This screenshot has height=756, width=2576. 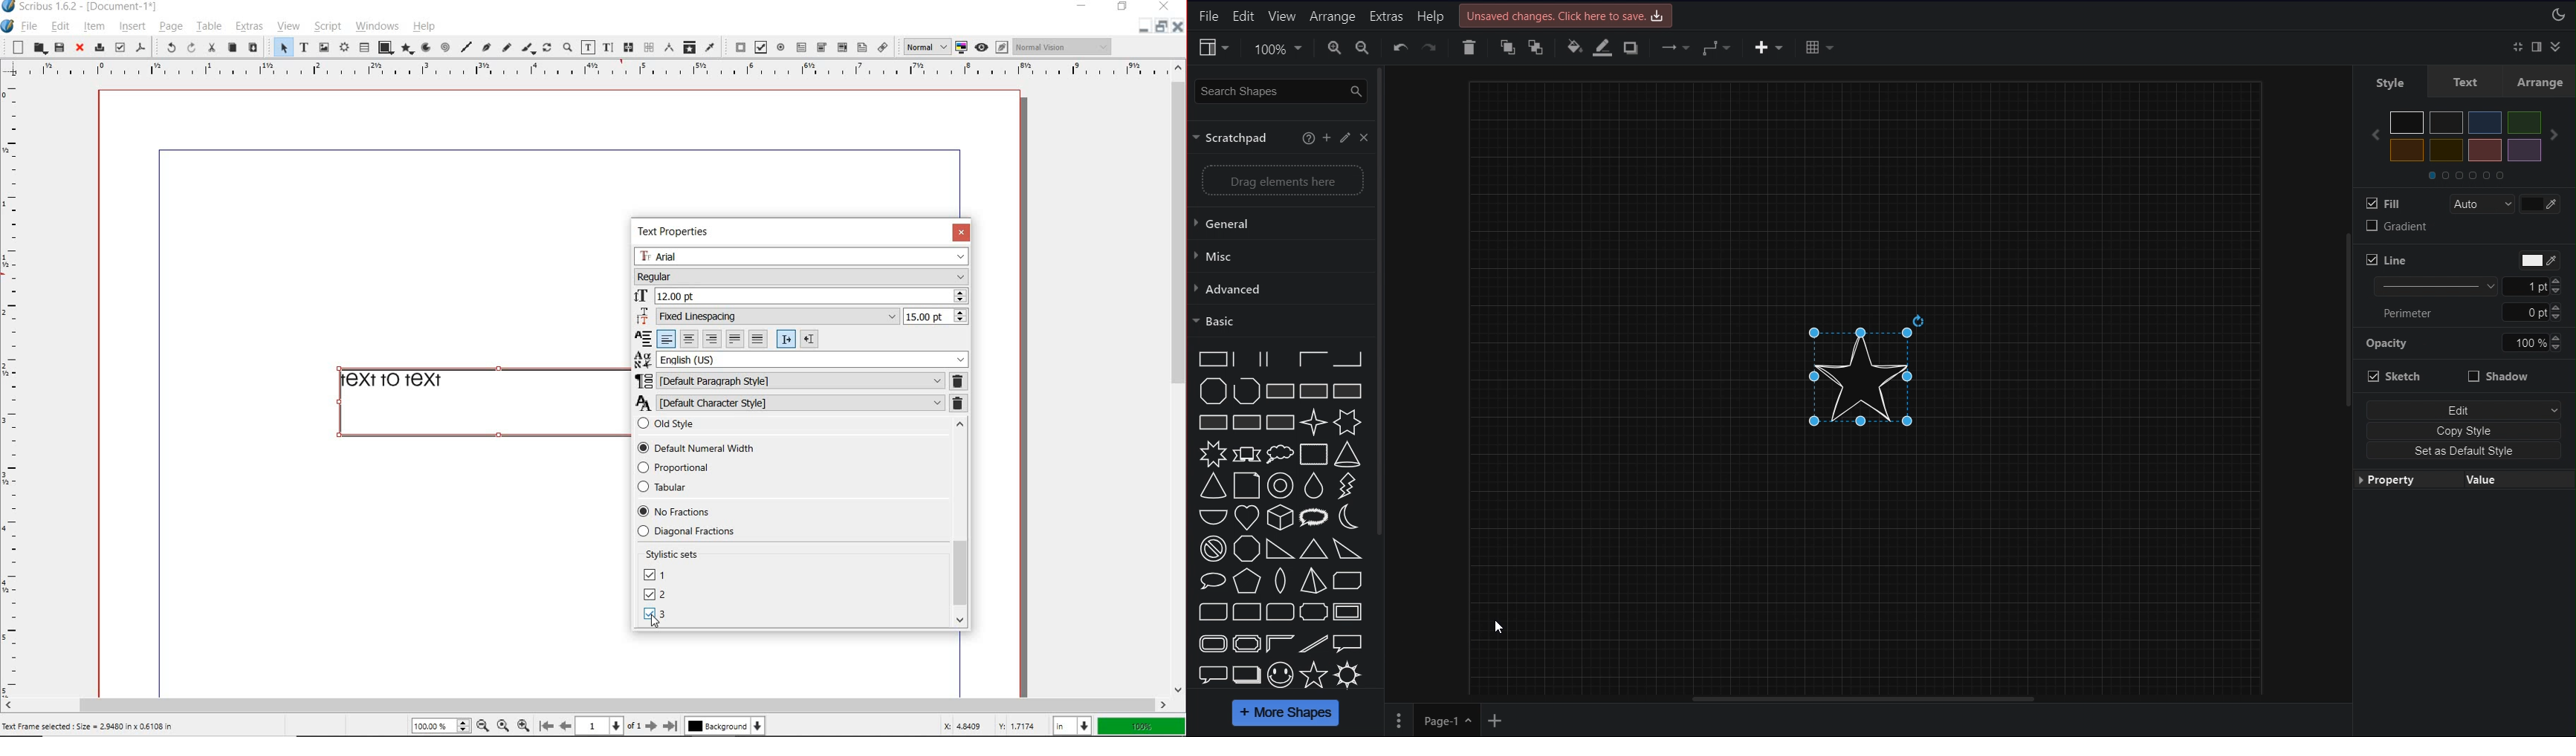 I want to click on Zoom out, so click(x=480, y=726).